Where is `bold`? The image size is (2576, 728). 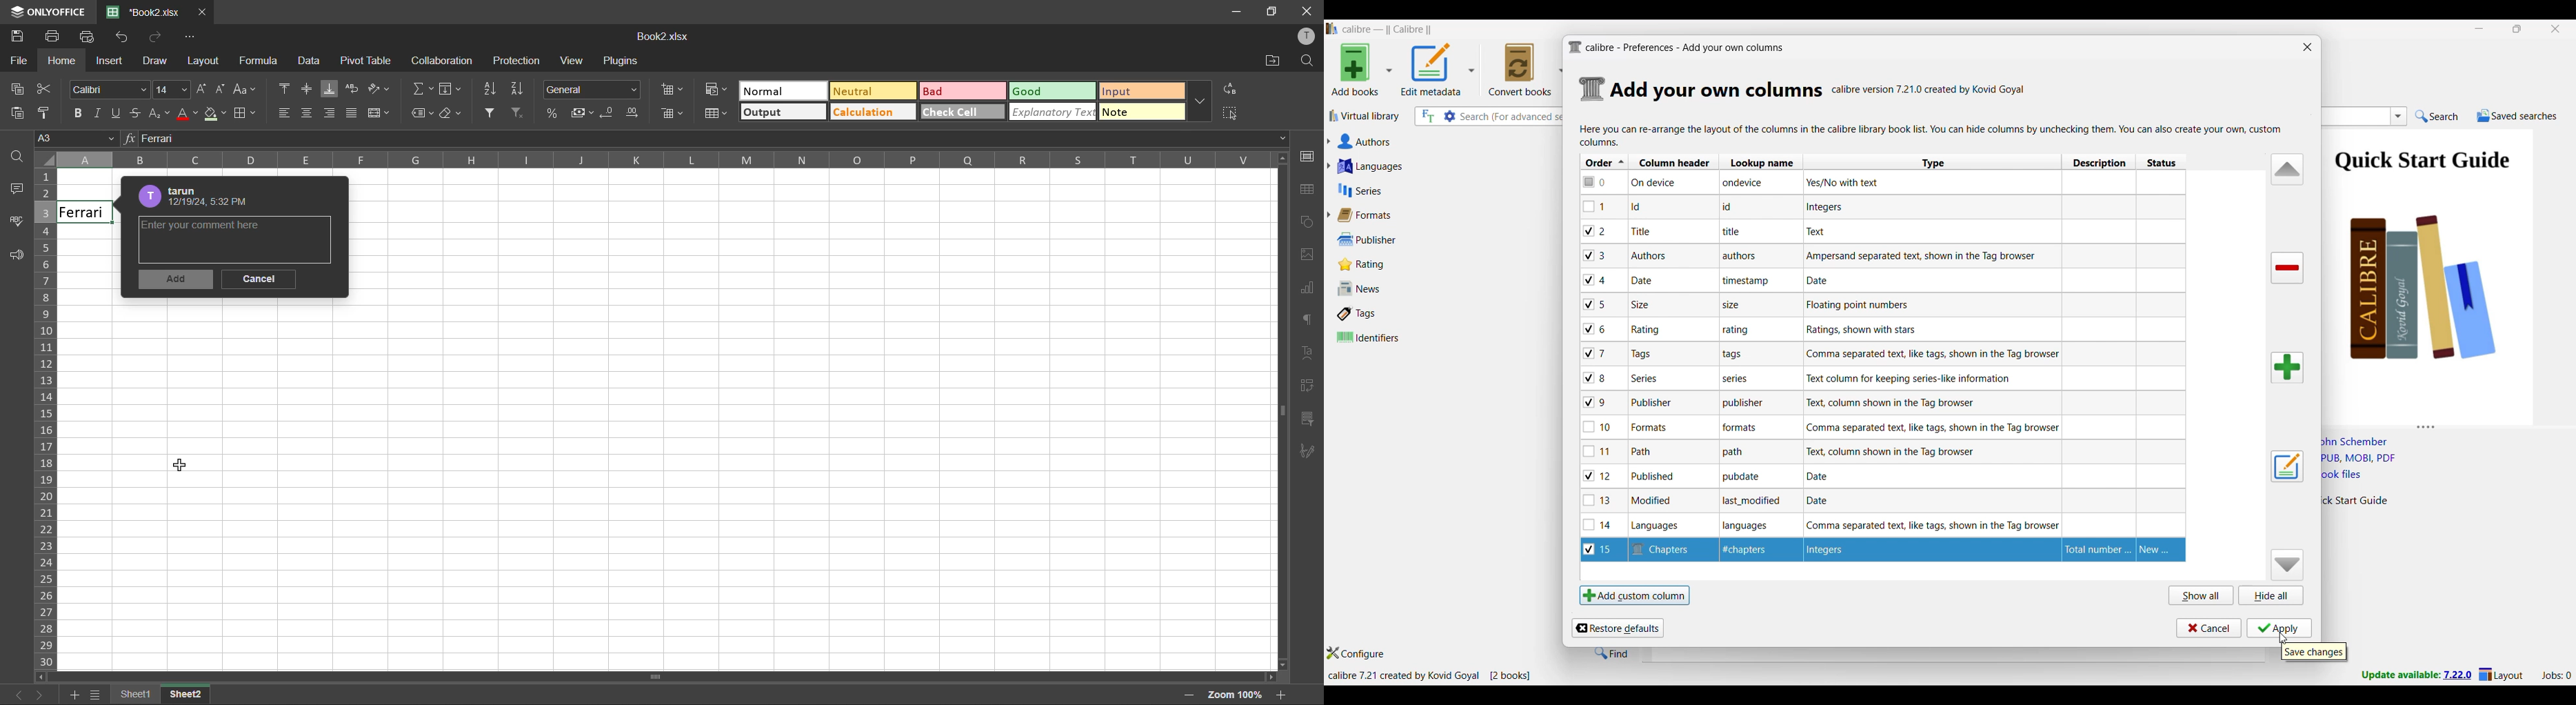
bold is located at coordinates (75, 115).